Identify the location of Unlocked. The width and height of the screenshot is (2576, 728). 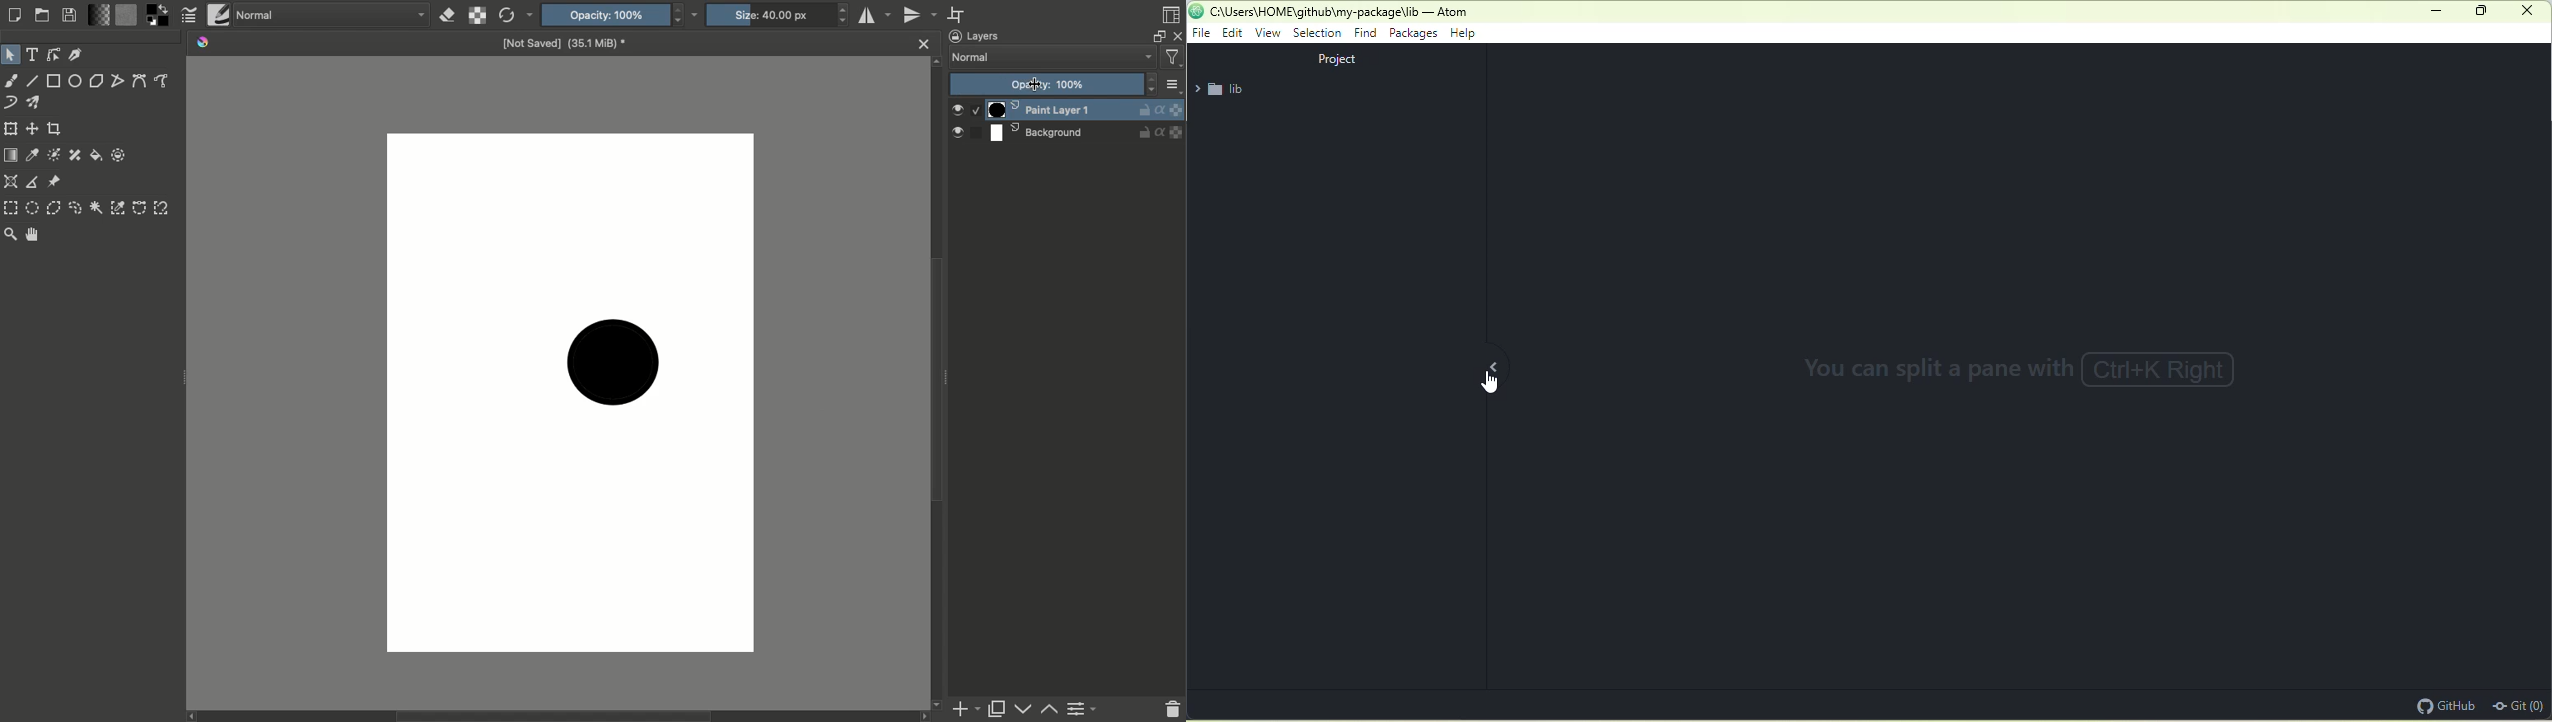
(1144, 109).